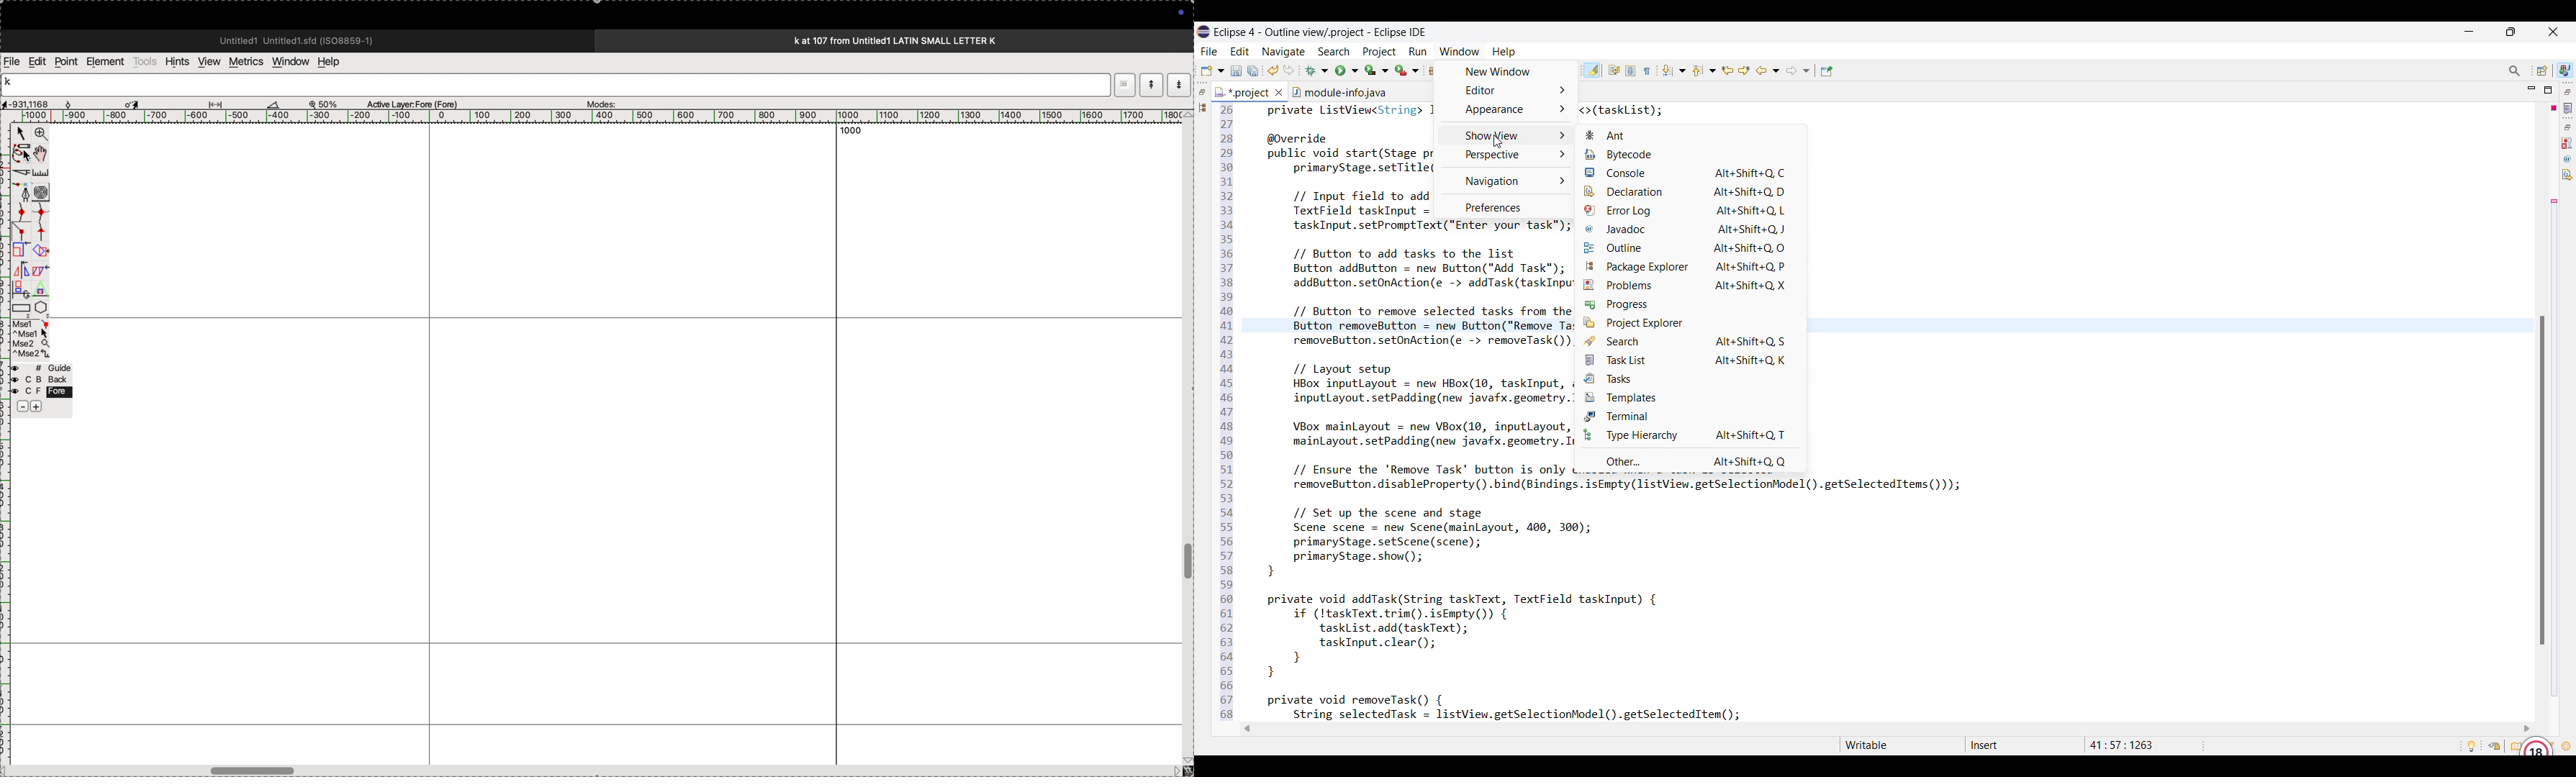 Image resolution: width=2576 pixels, height=784 pixels. What do you see at coordinates (1691, 460) in the screenshot?
I see `Other` at bounding box center [1691, 460].